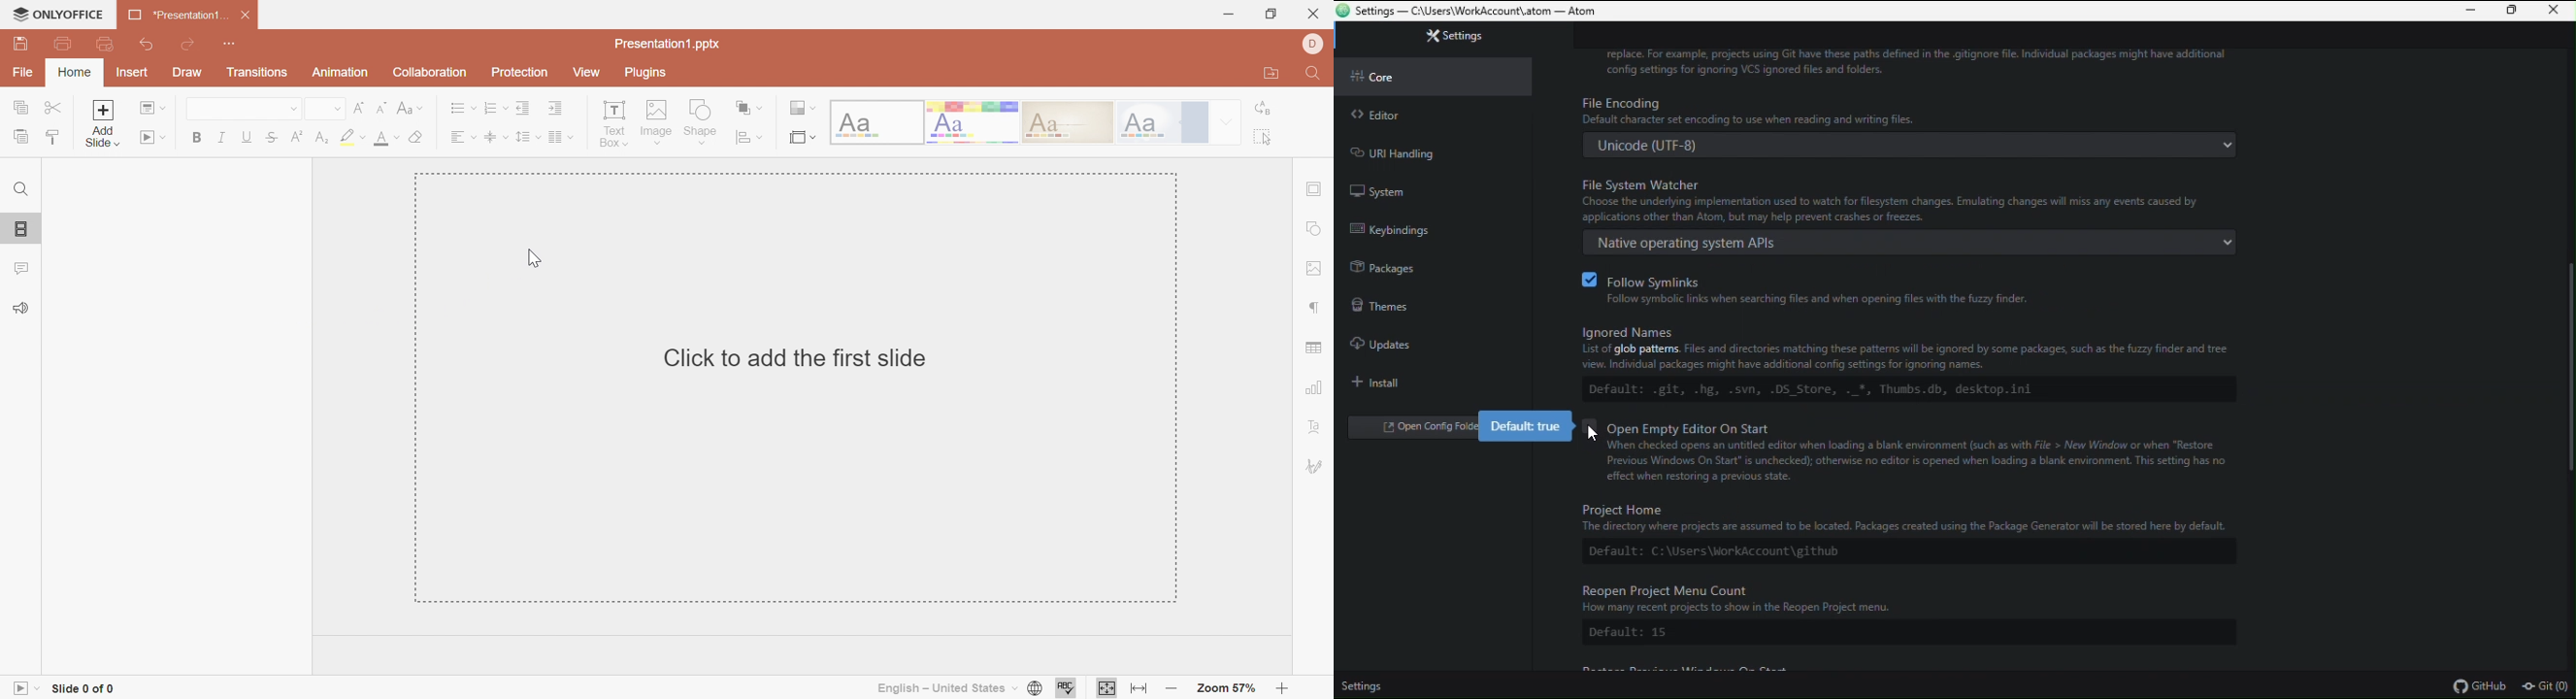  What do you see at coordinates (163, 108) in the screenshot?
I see `Drop Down` at bounding box center [163, 108].